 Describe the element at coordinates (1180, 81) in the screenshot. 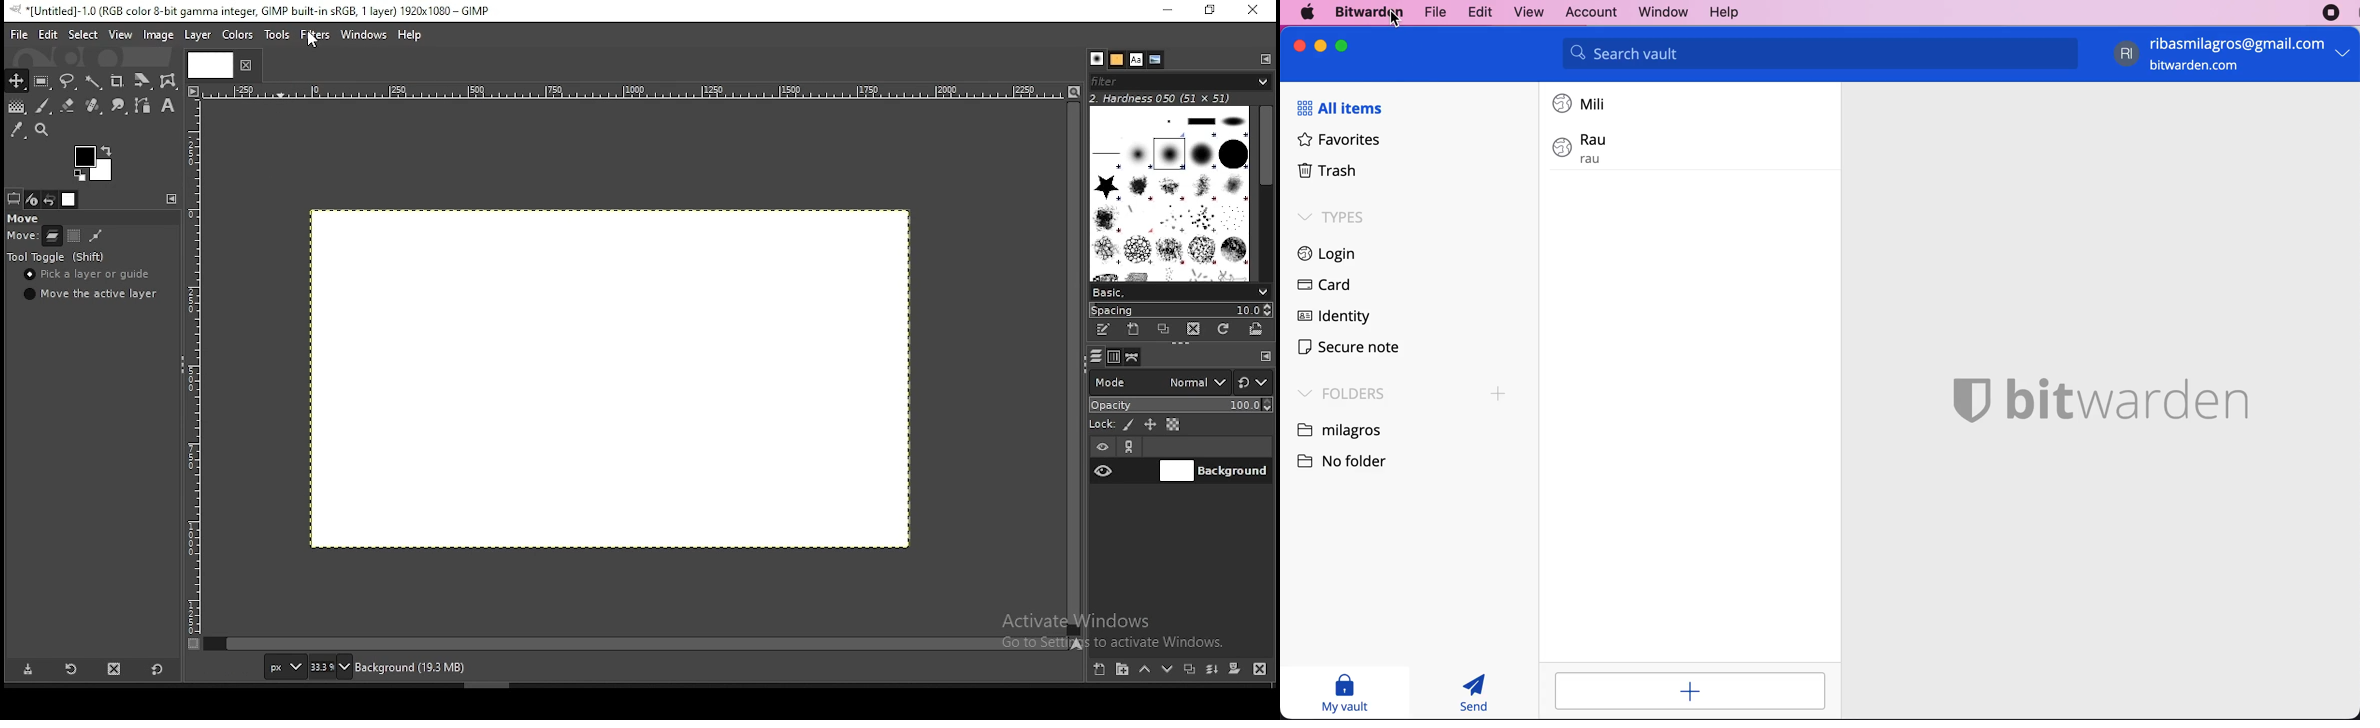

I see `brushes filter` at that location.